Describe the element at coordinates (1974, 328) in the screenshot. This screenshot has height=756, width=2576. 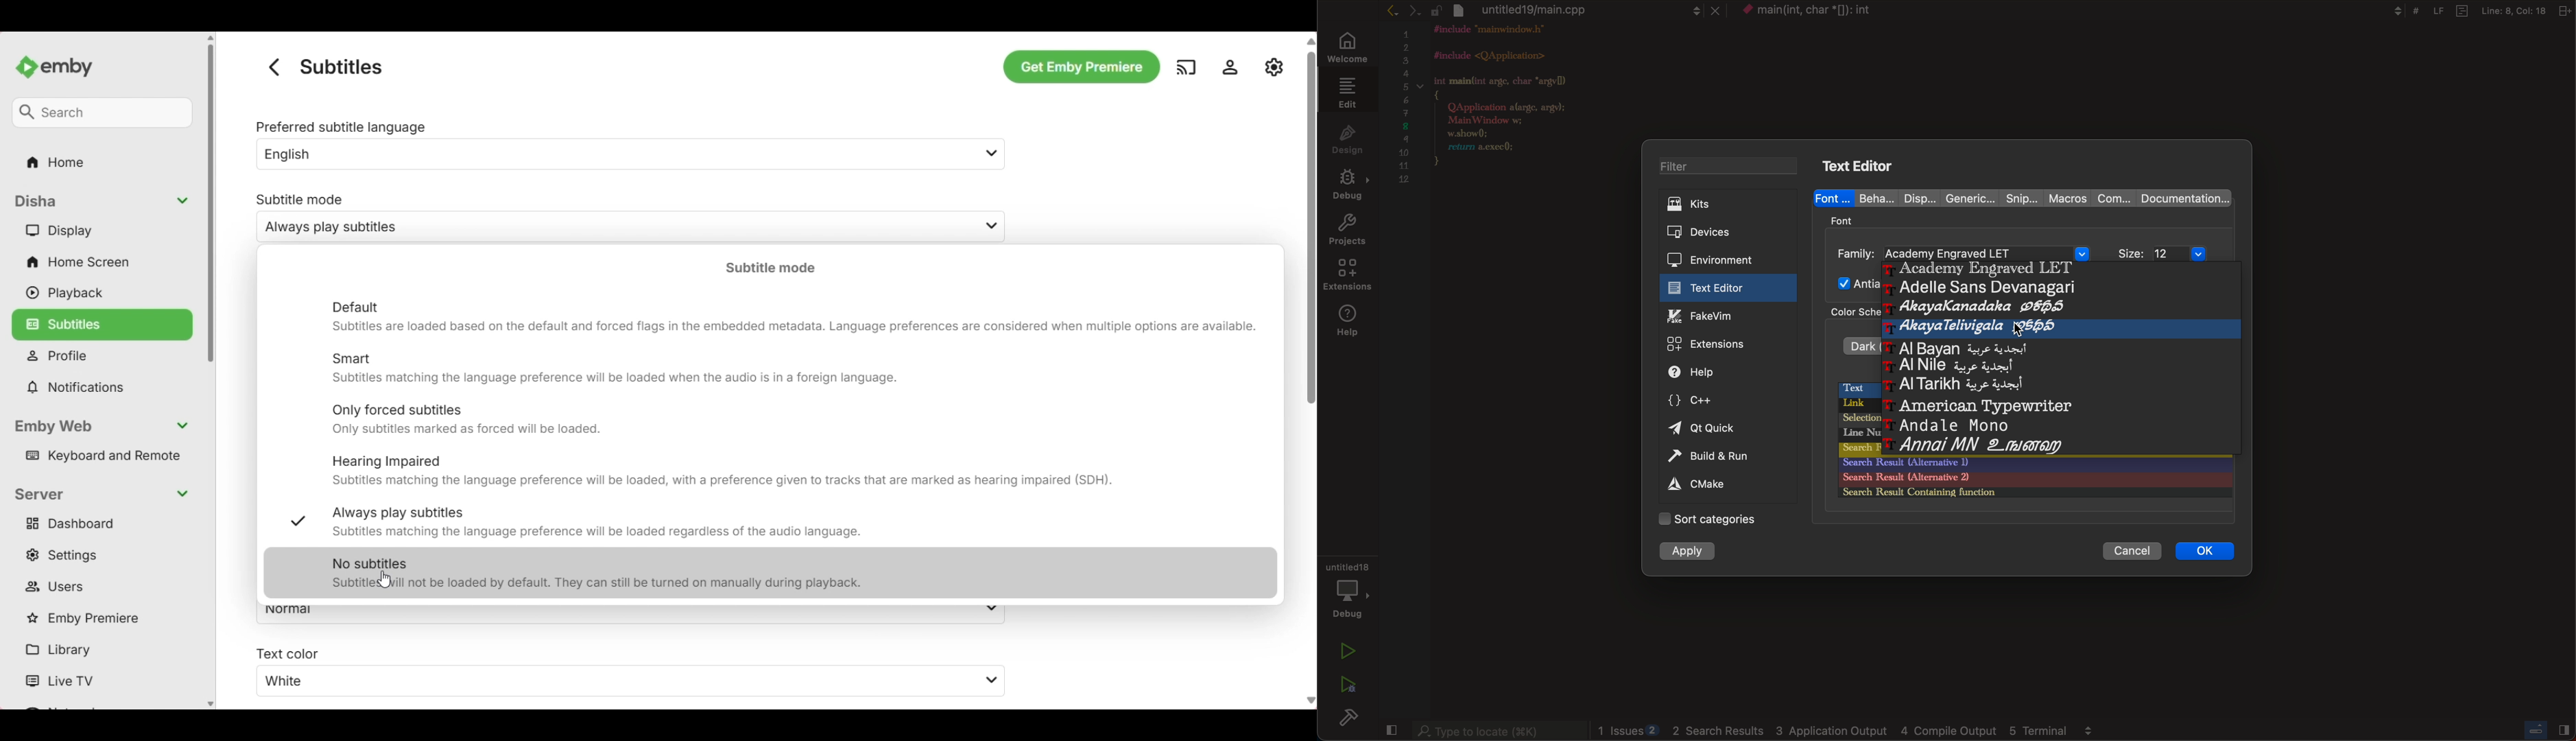
I see `akaya telivilgair` at that location.